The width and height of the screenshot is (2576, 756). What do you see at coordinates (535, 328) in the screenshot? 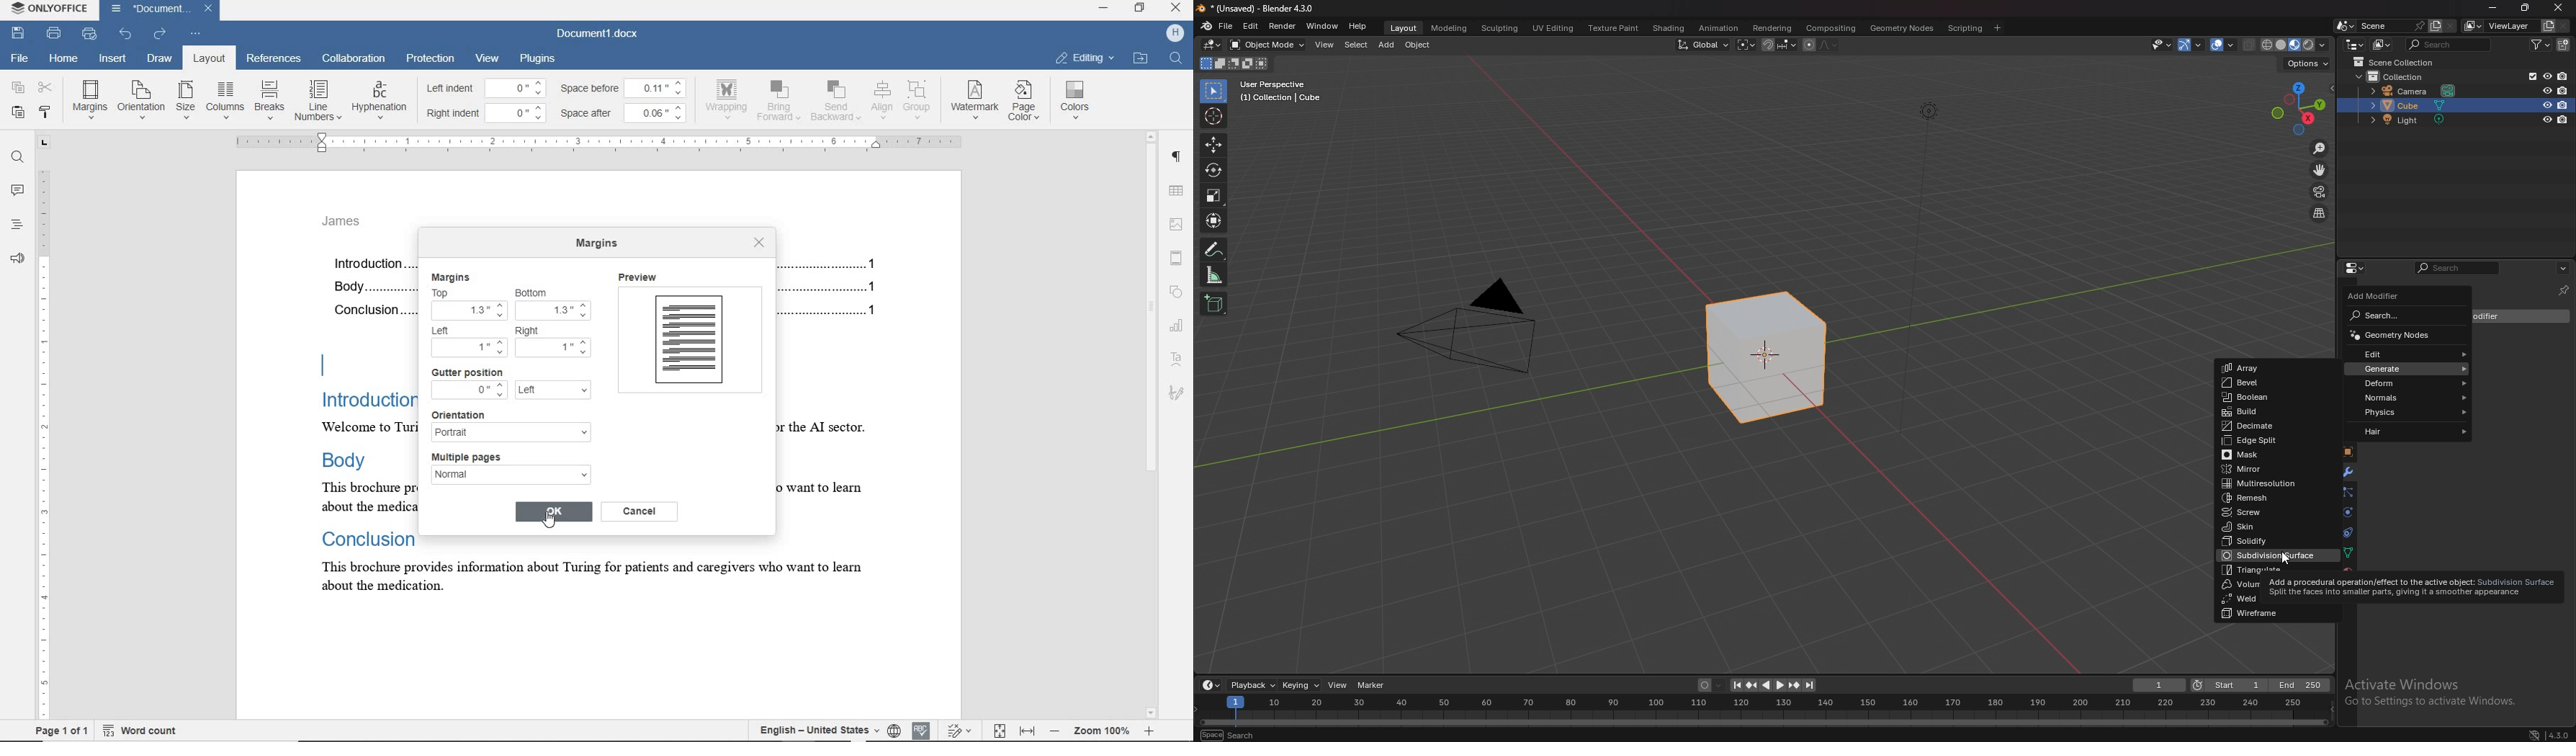
I see `right` at bounding box center [535, 328].